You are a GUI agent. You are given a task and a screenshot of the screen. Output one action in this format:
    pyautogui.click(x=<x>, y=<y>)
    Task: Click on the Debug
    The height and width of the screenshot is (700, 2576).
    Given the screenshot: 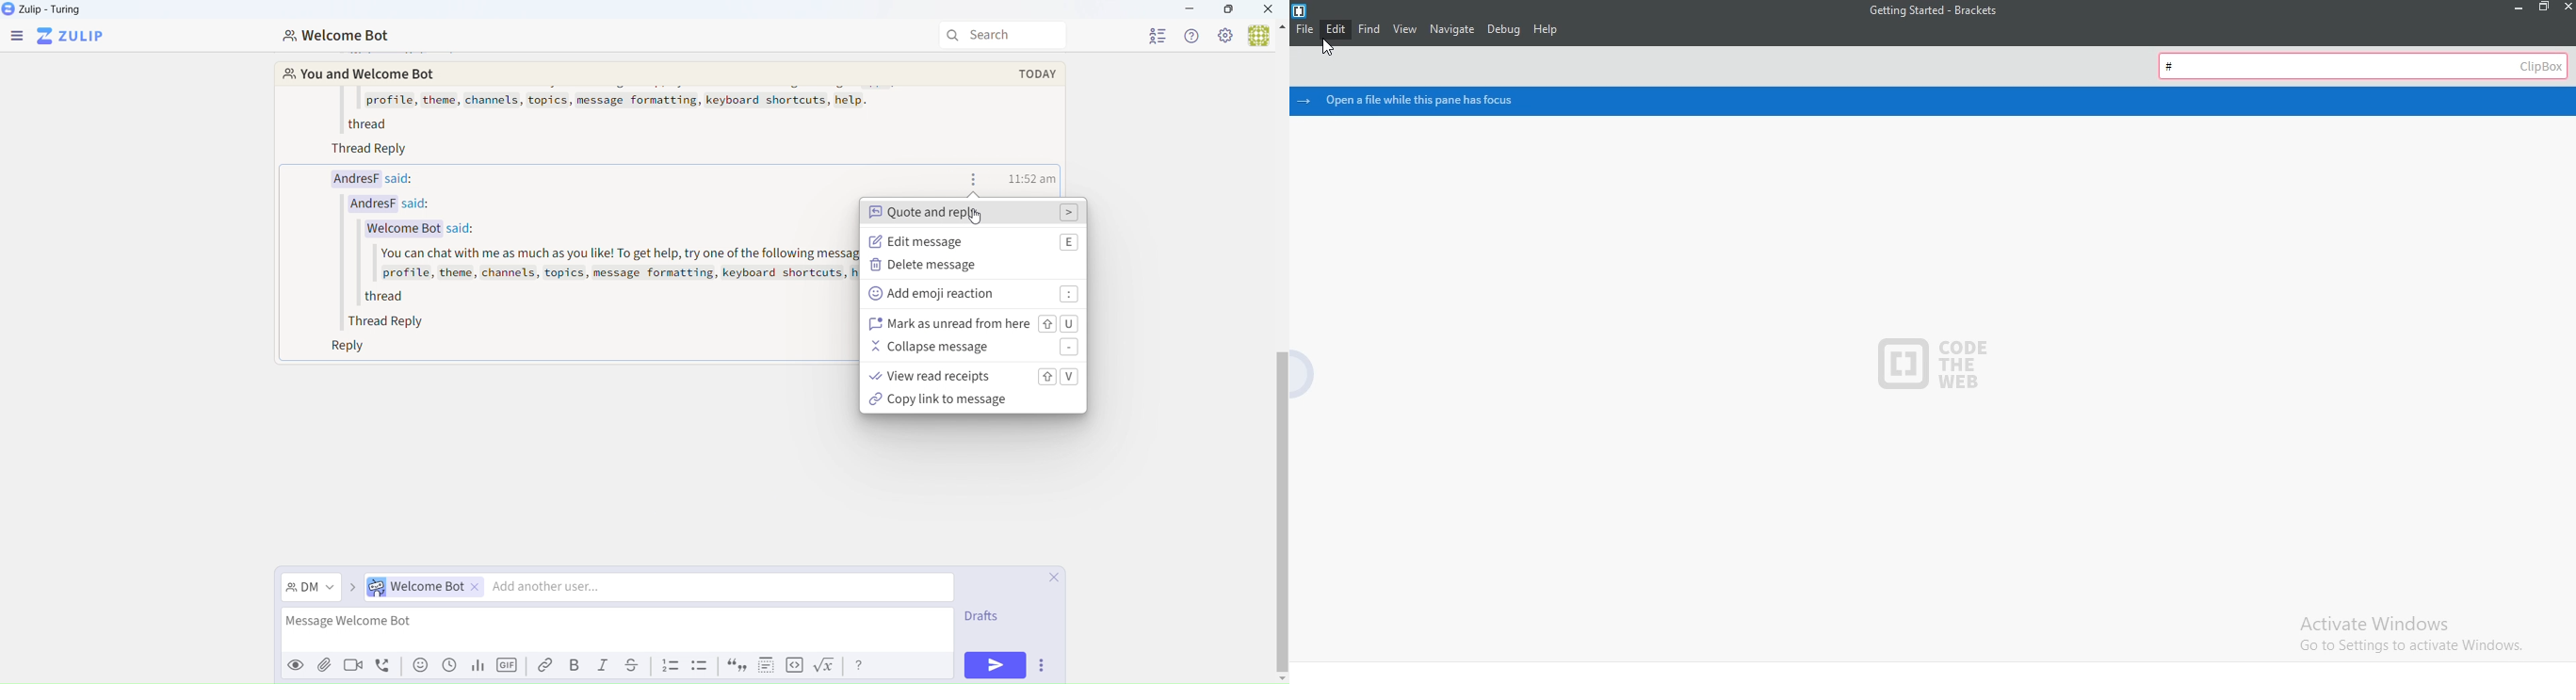 What is the action you would take?
    pyautogui.click(x=1504, y=30)
    